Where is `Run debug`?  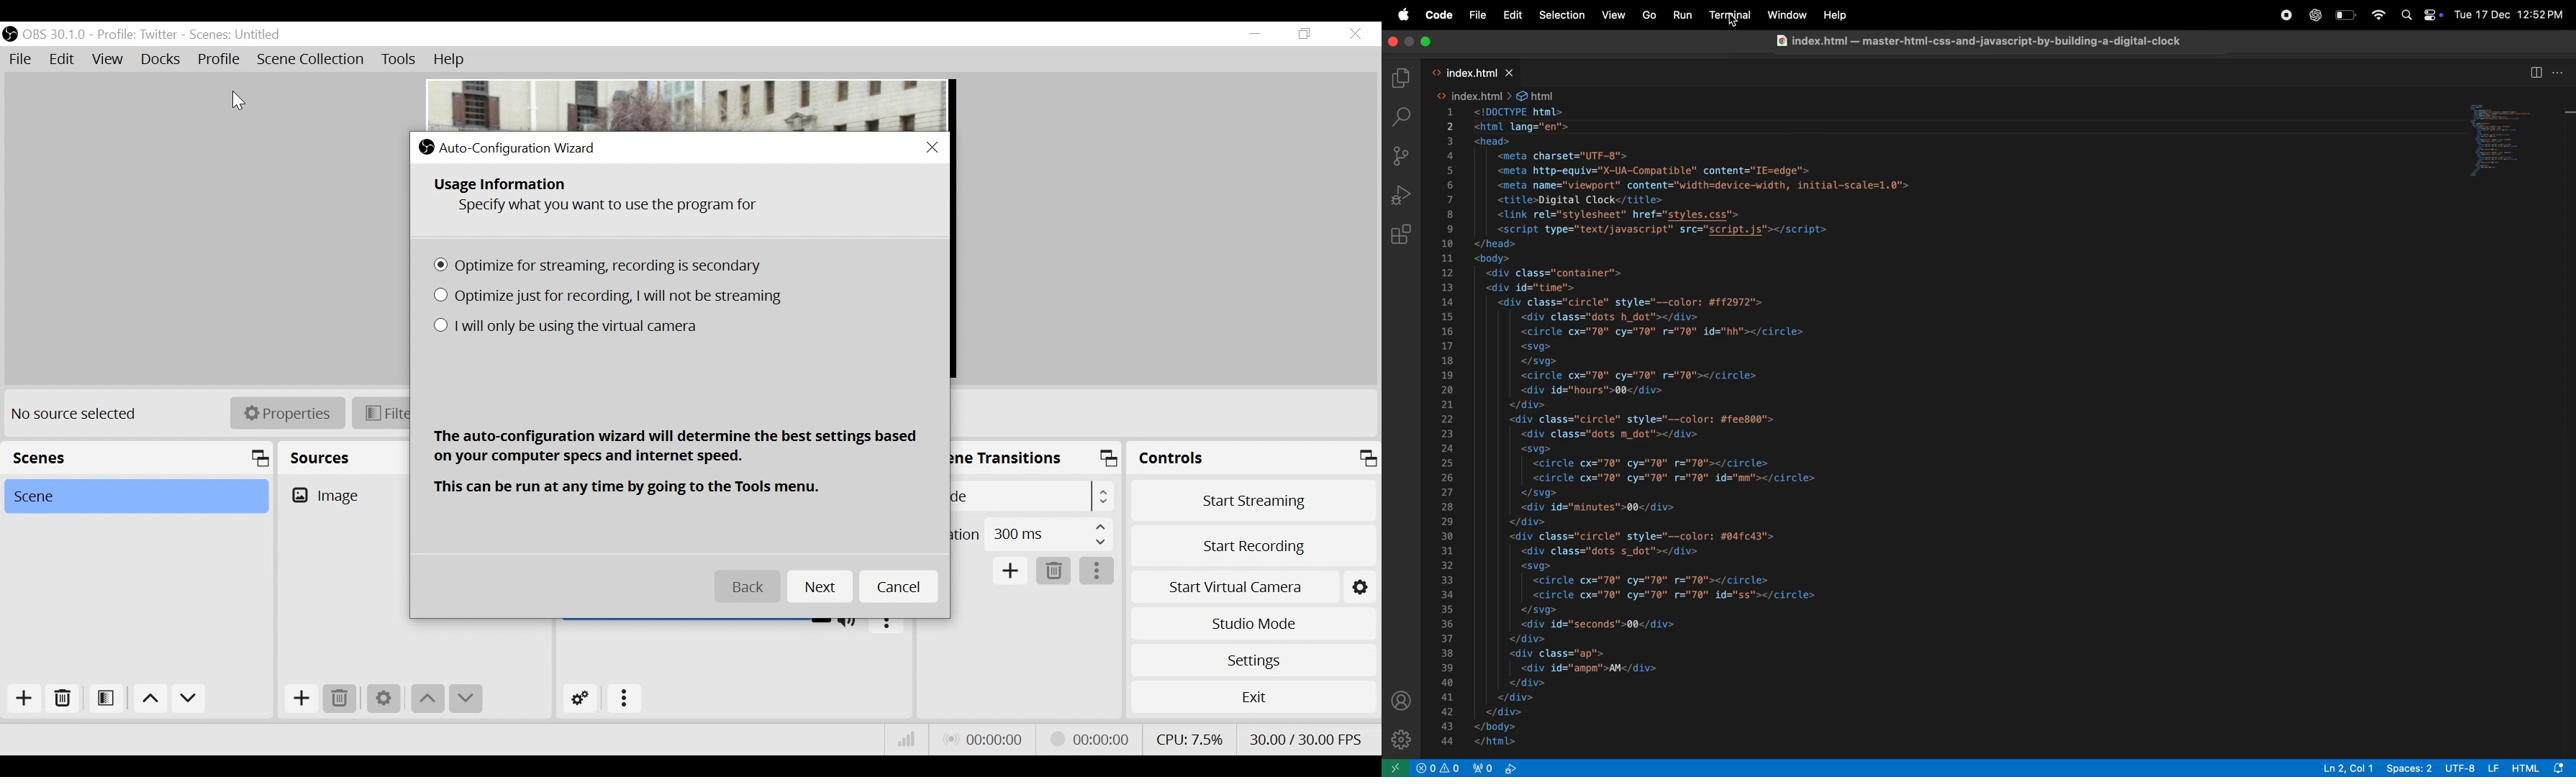
Run debug is located at coordinates (1403, 193).